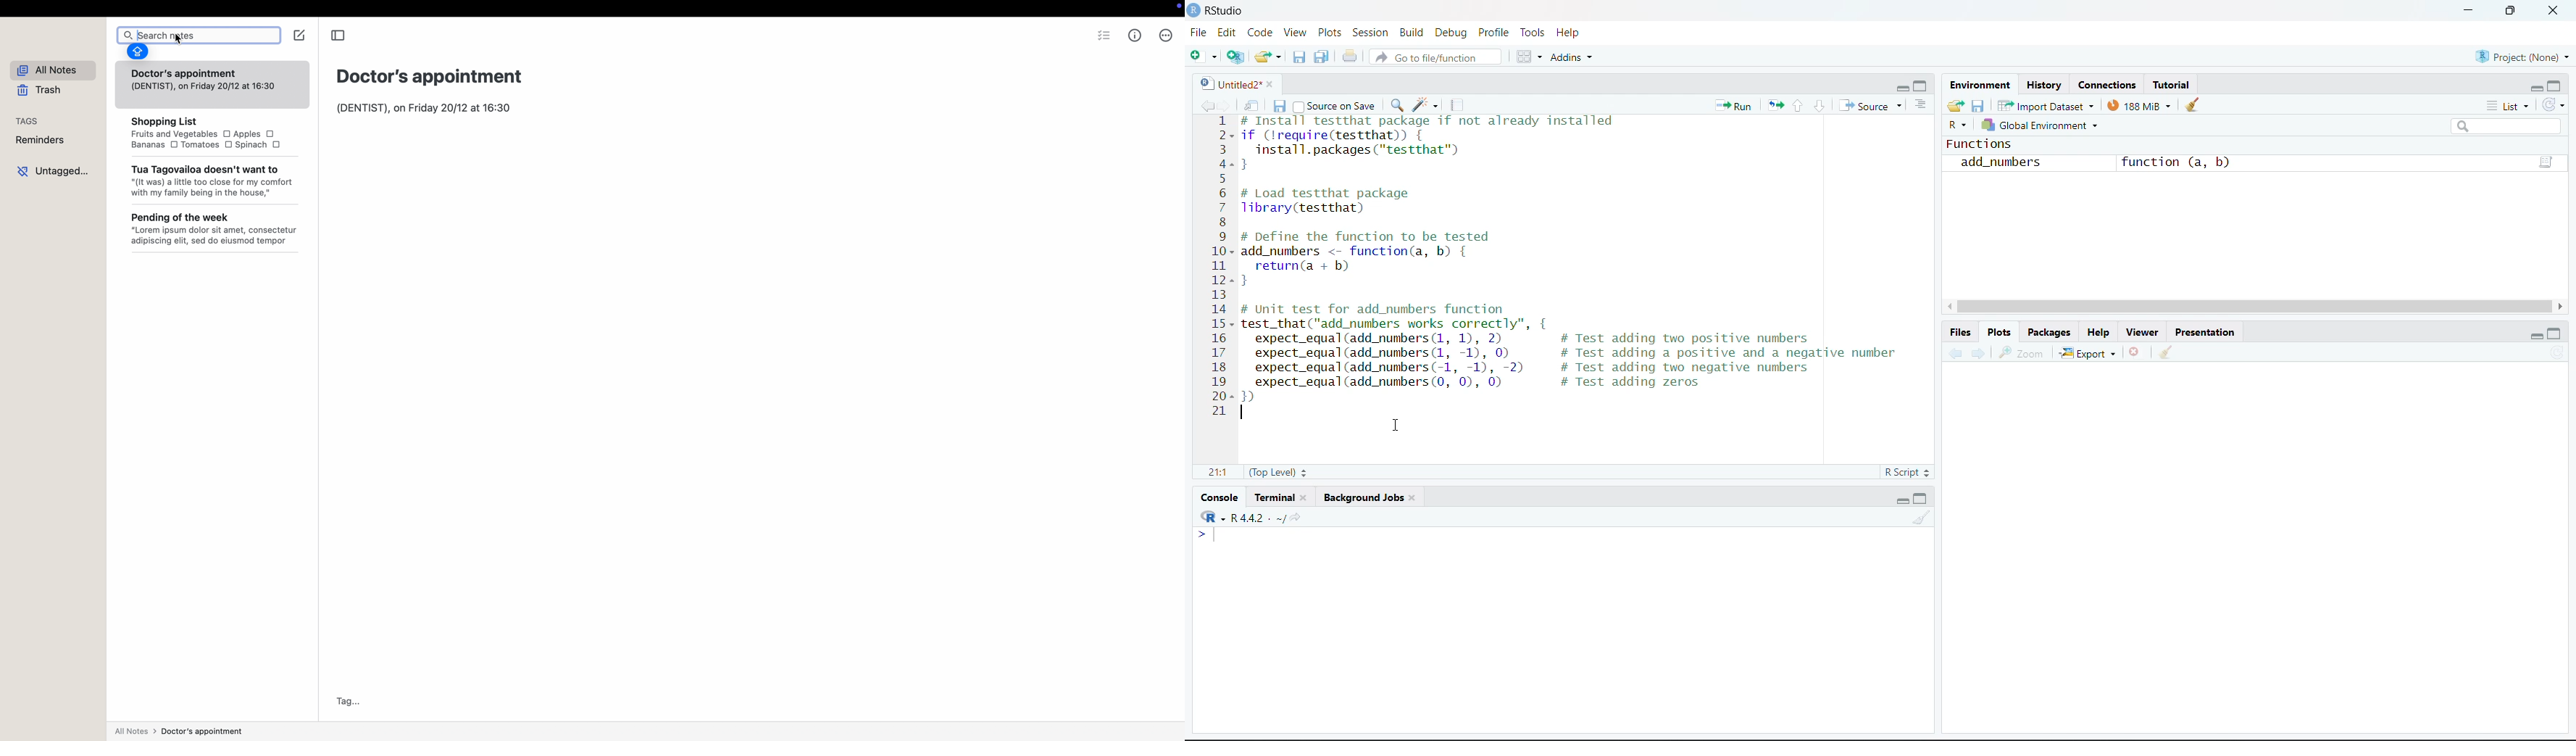 This screenshot has height=756, width=2576. What do you see at coordinates (1306, 495) in the screenshot?
I see `close` at bounding box center [1306, 495].